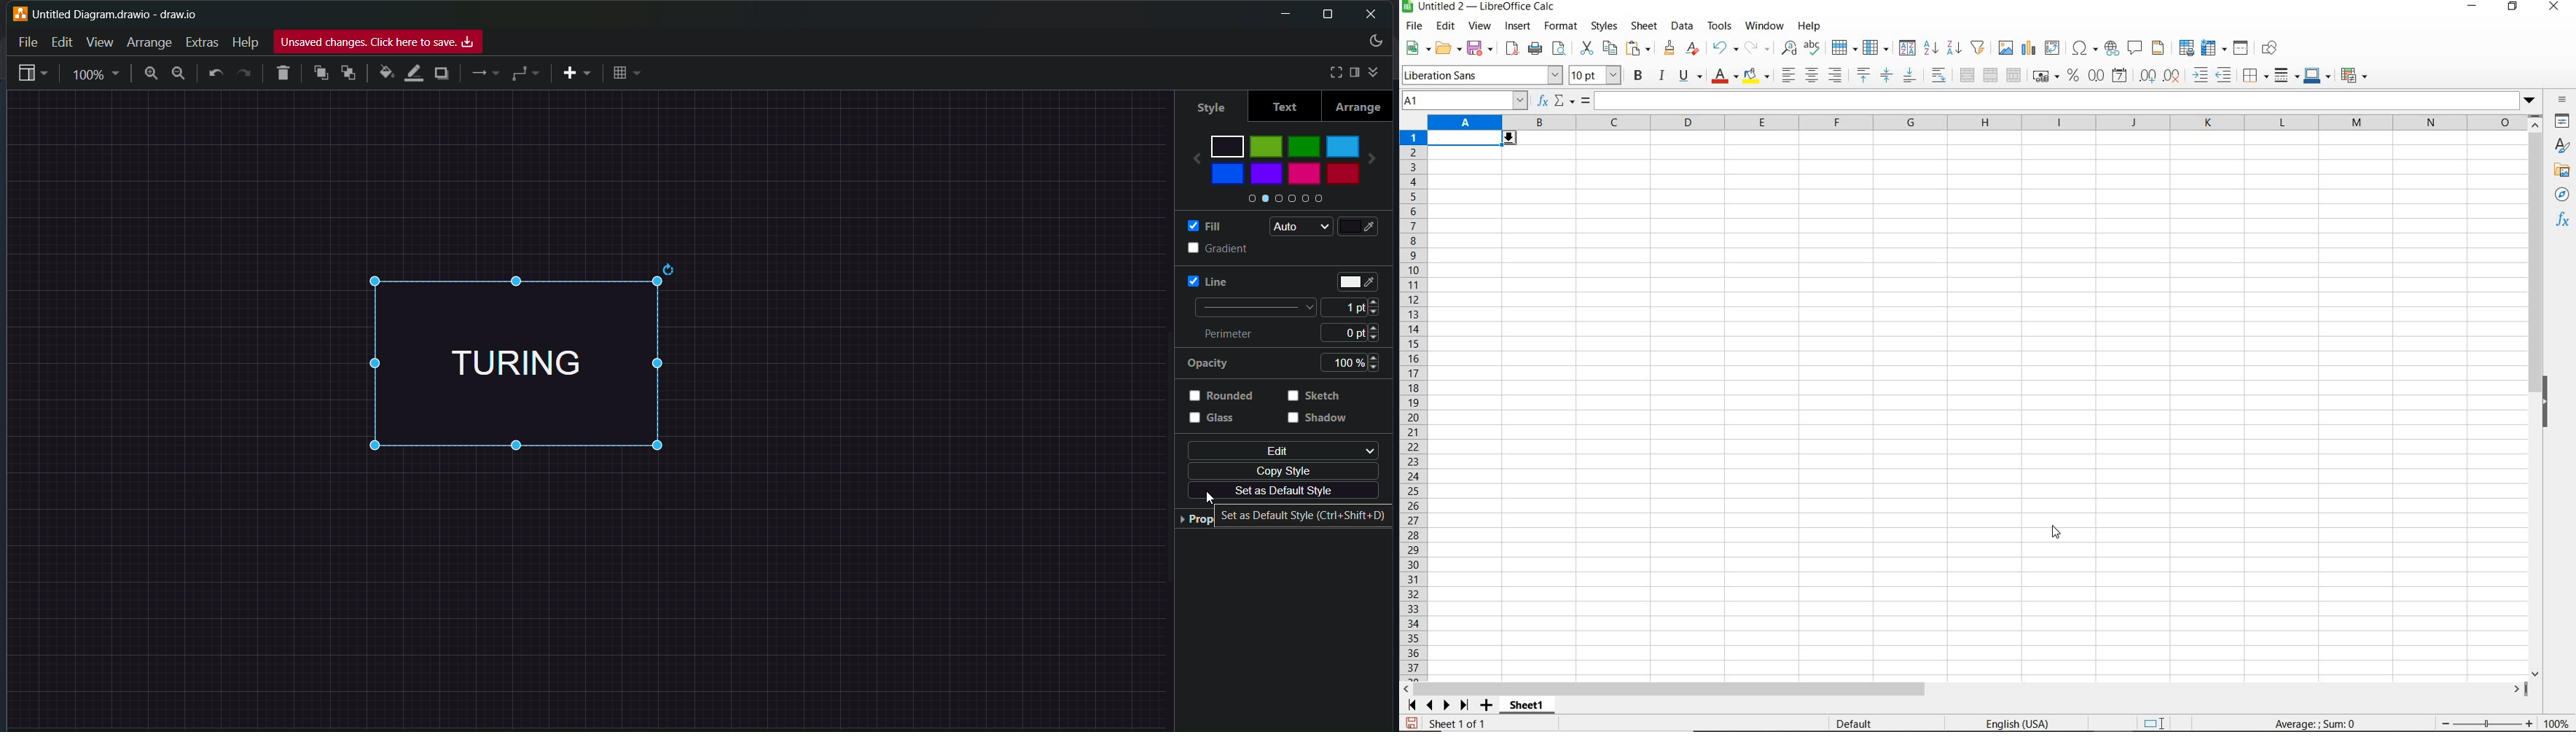  What do you see at coordinates (378, 42) in the screenshot?
I see `Unsaved changes. Click here to save. os` at bounding box center [378, 42].